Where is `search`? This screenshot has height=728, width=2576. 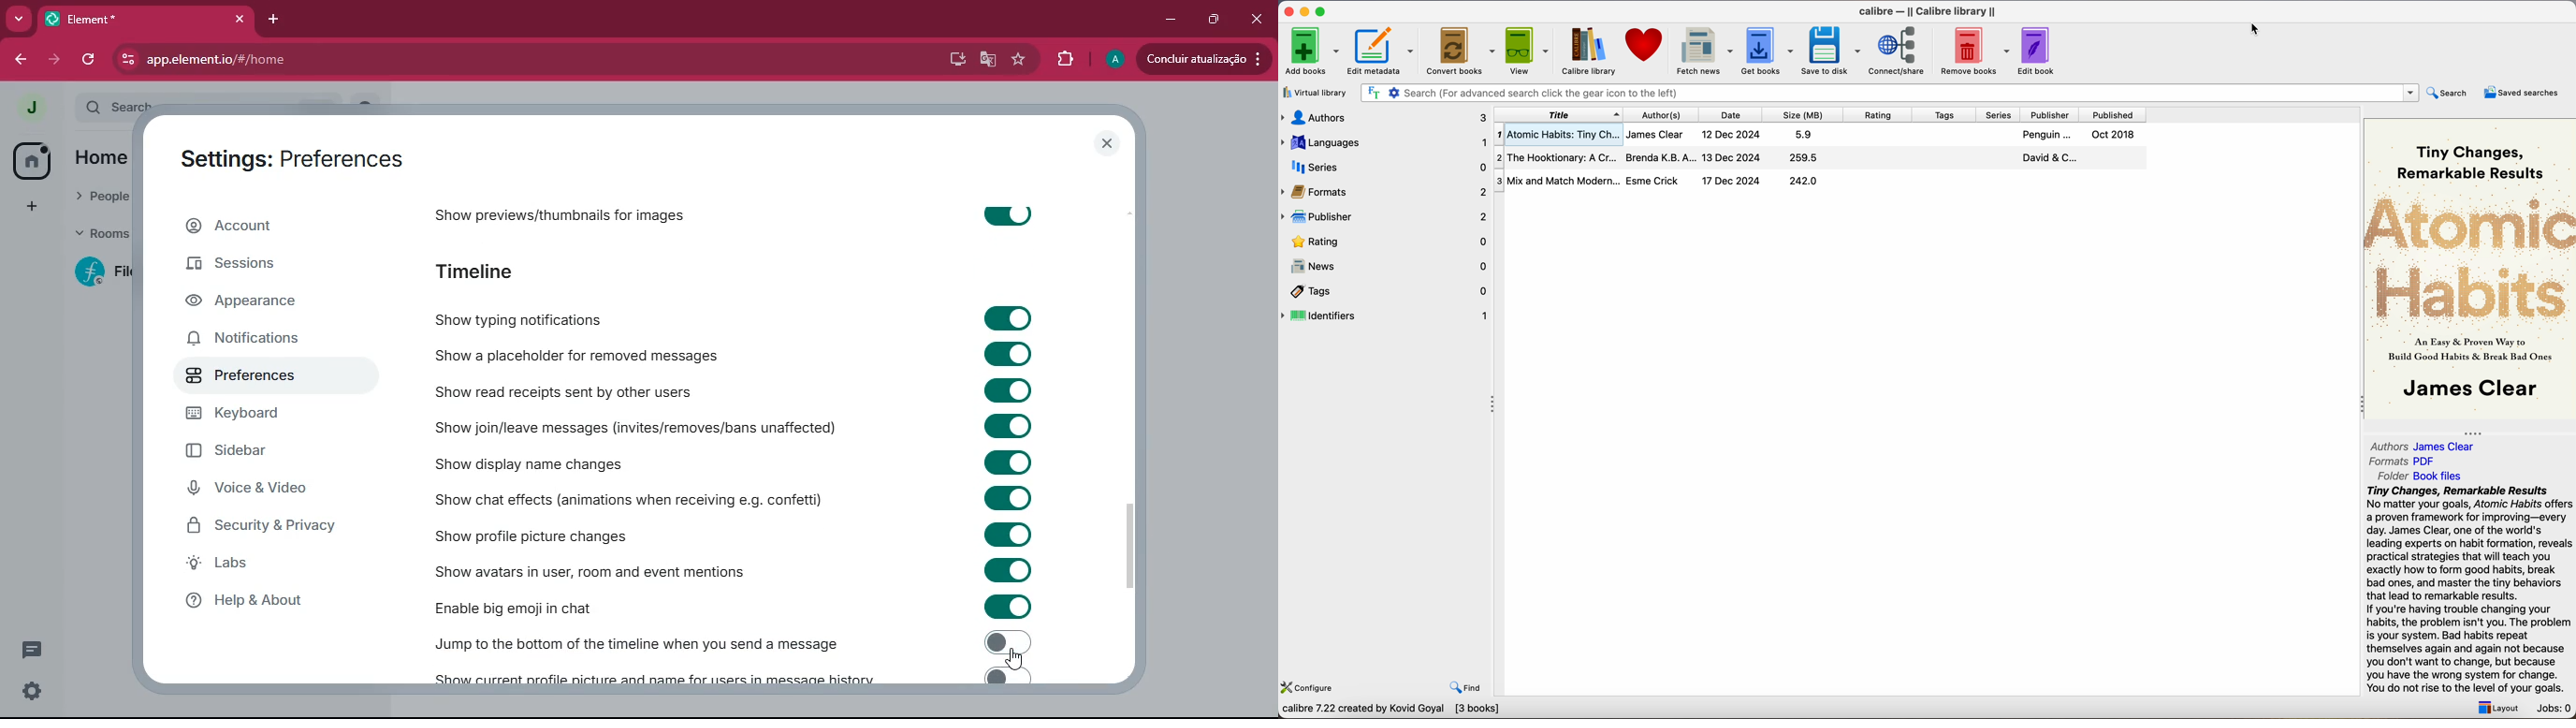
search is located at coordinates (2449, 92).